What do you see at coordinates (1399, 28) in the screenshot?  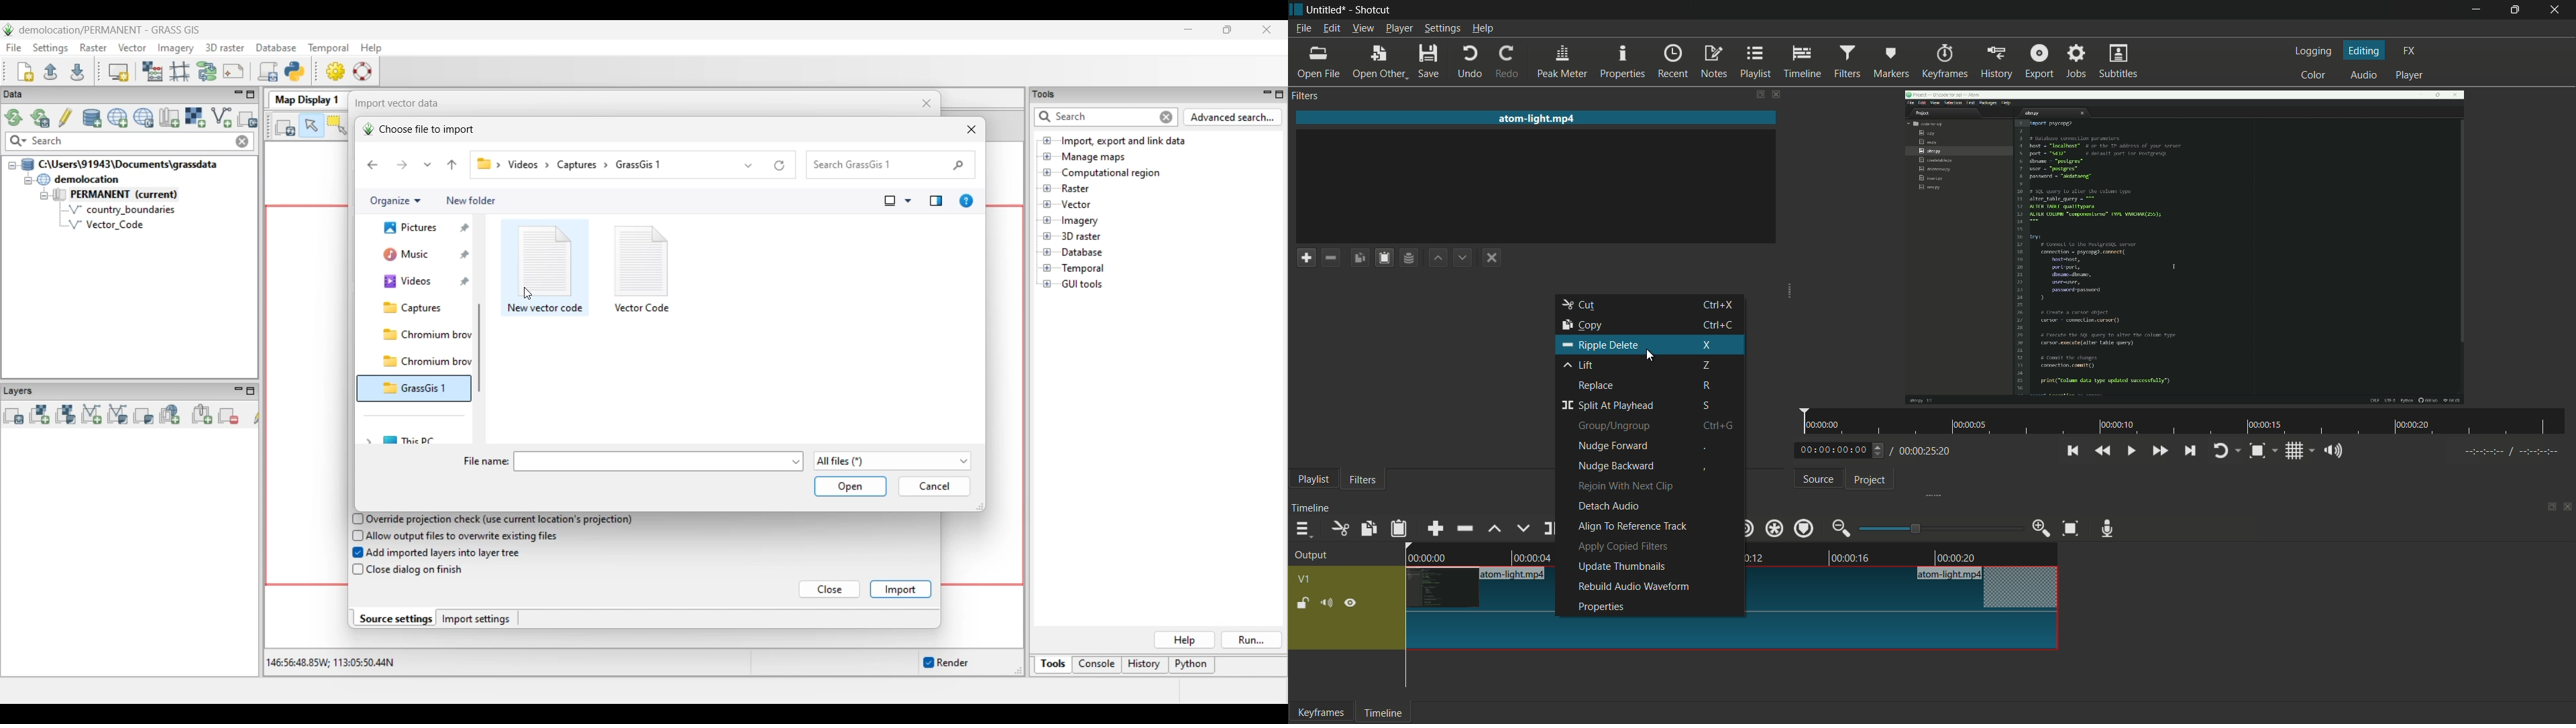 I see `player menu` at bounding box center [1399, 28].